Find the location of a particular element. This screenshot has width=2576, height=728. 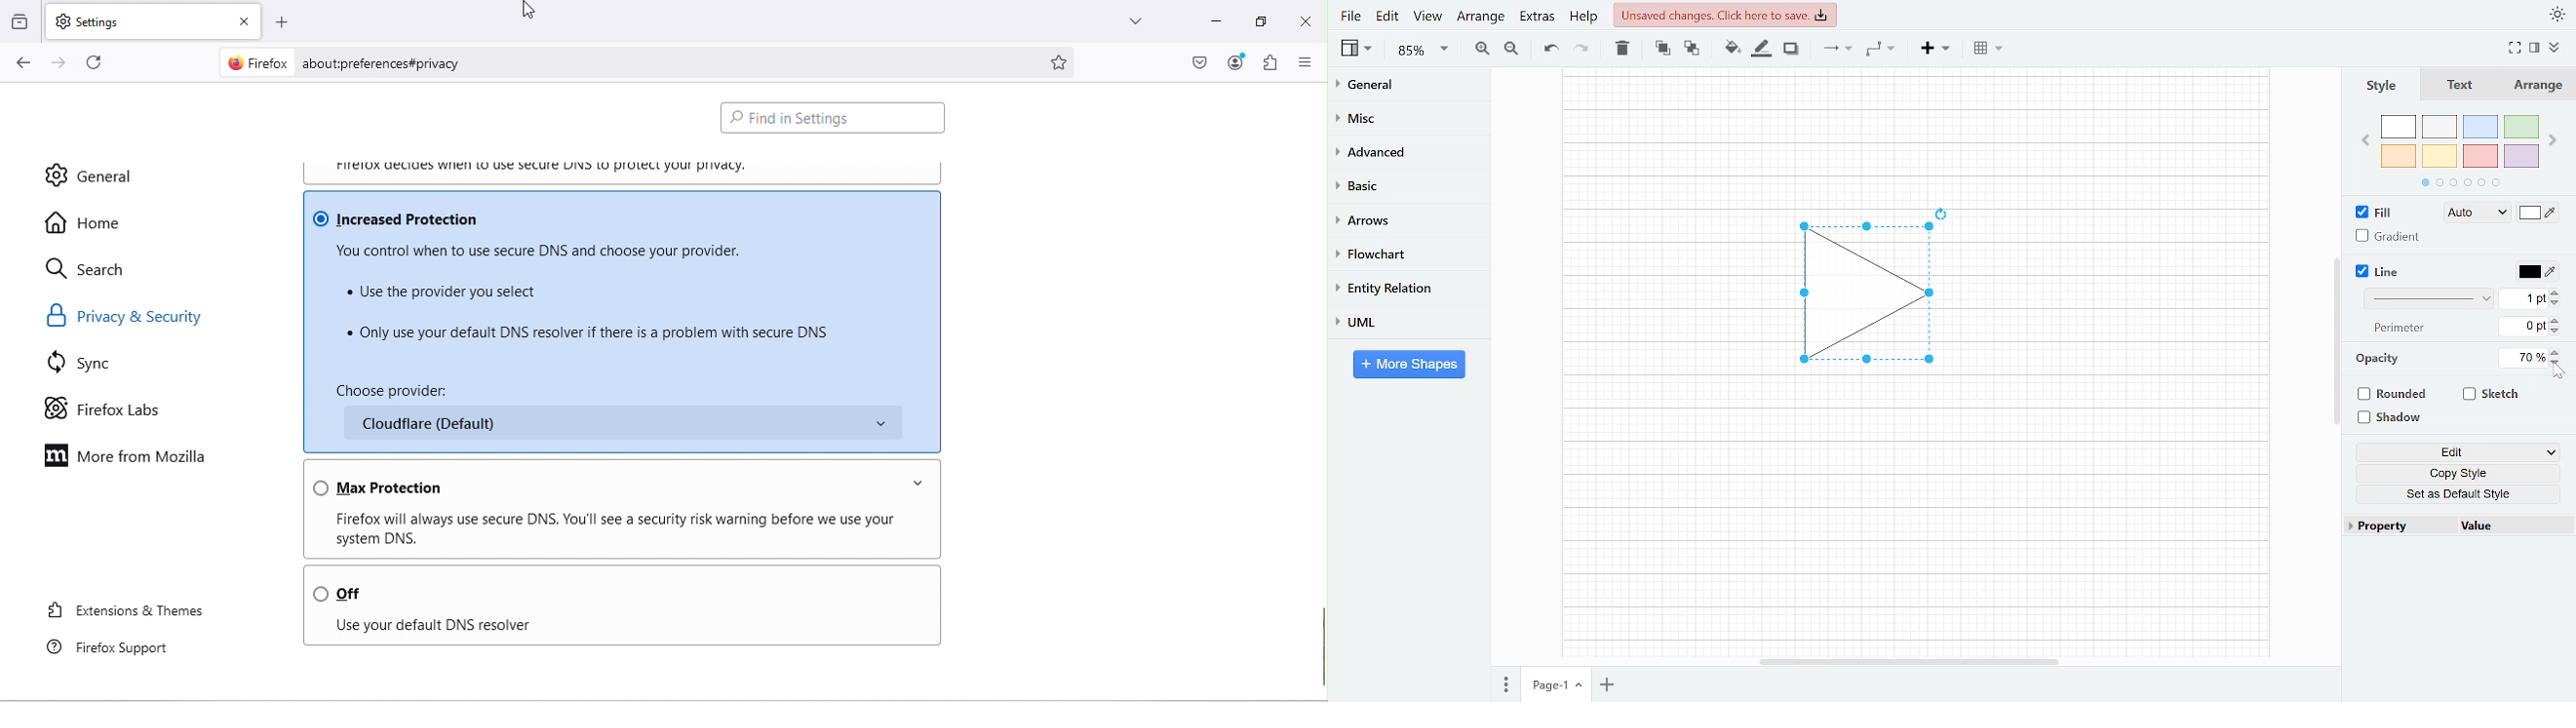

Opacity is located at coordinates (2379, 359).